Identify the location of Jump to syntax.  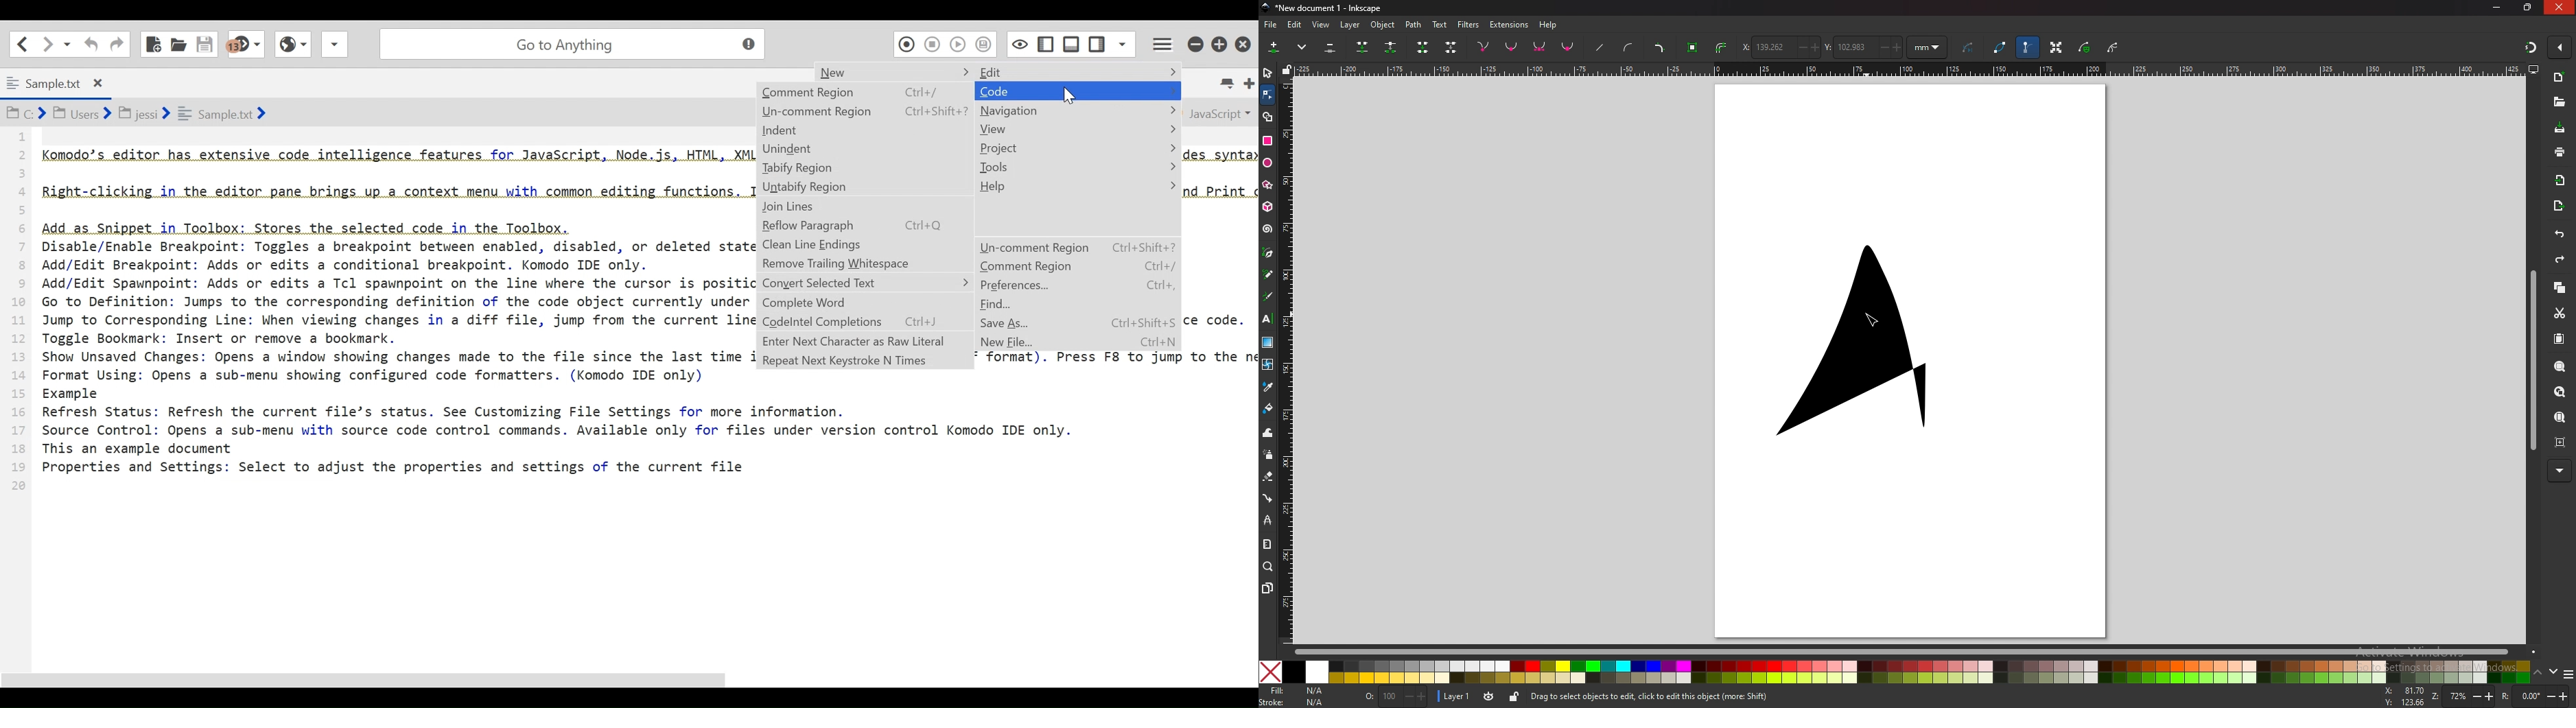
(247, 45).